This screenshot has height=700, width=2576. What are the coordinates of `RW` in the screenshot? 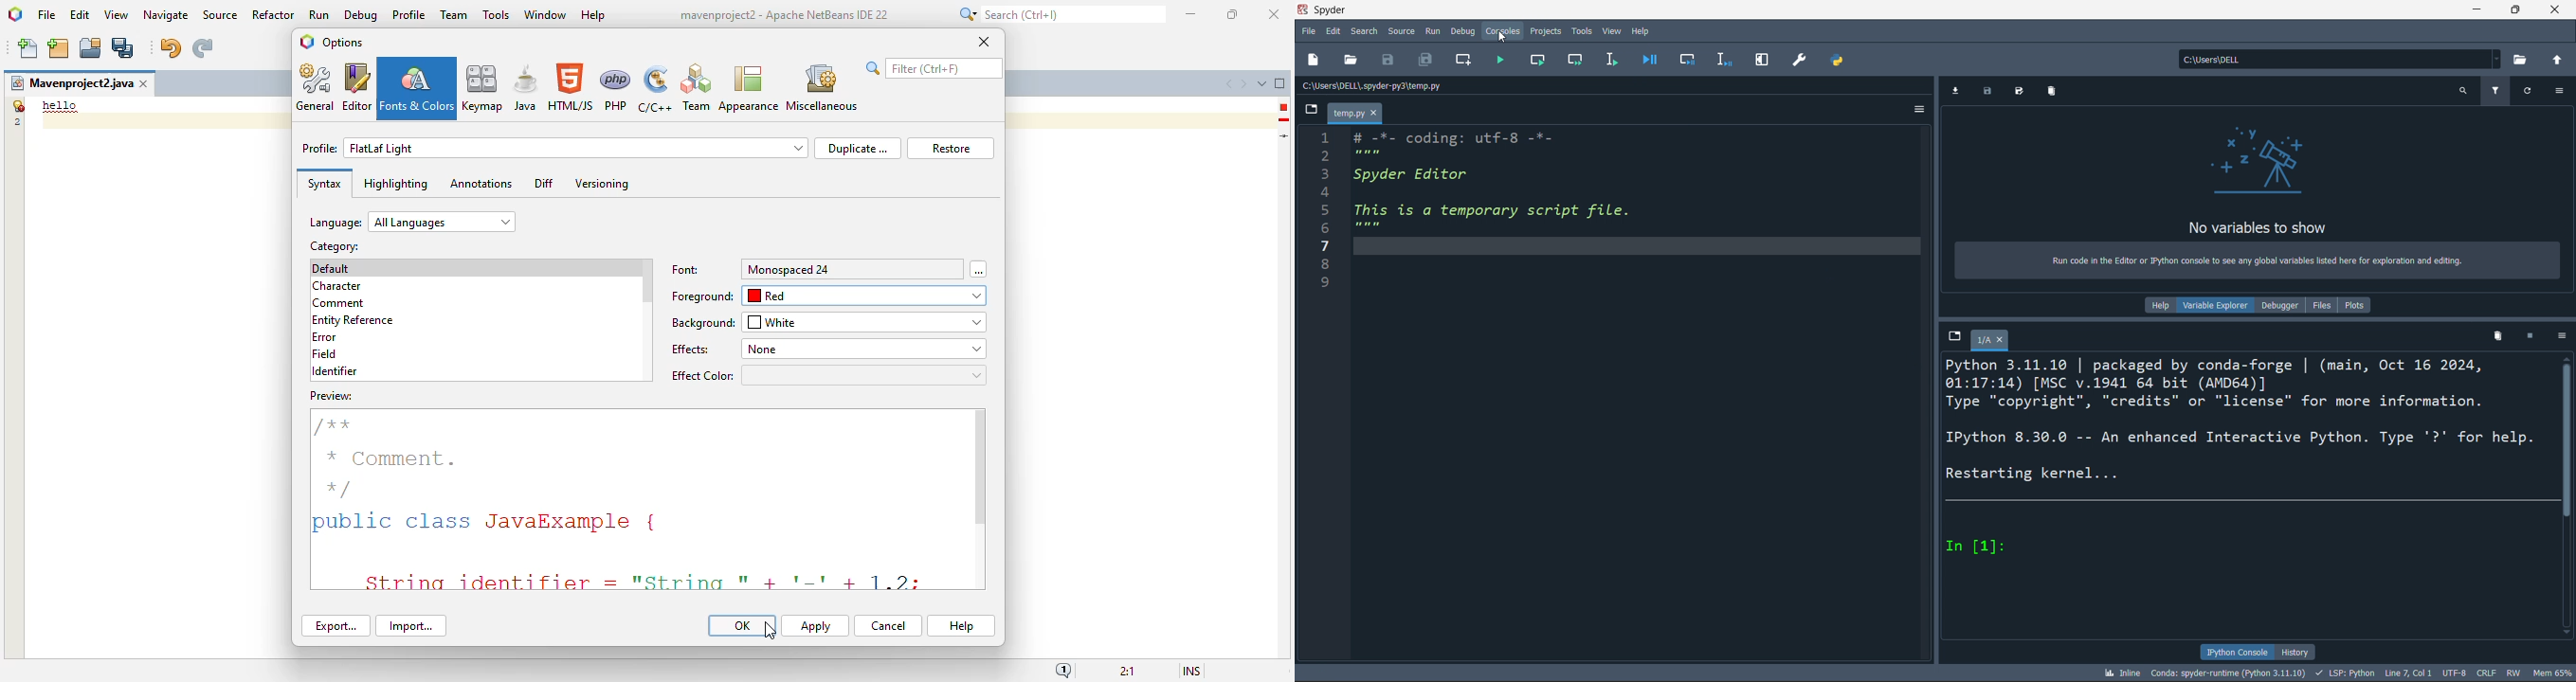 It's located at (2514, 674).